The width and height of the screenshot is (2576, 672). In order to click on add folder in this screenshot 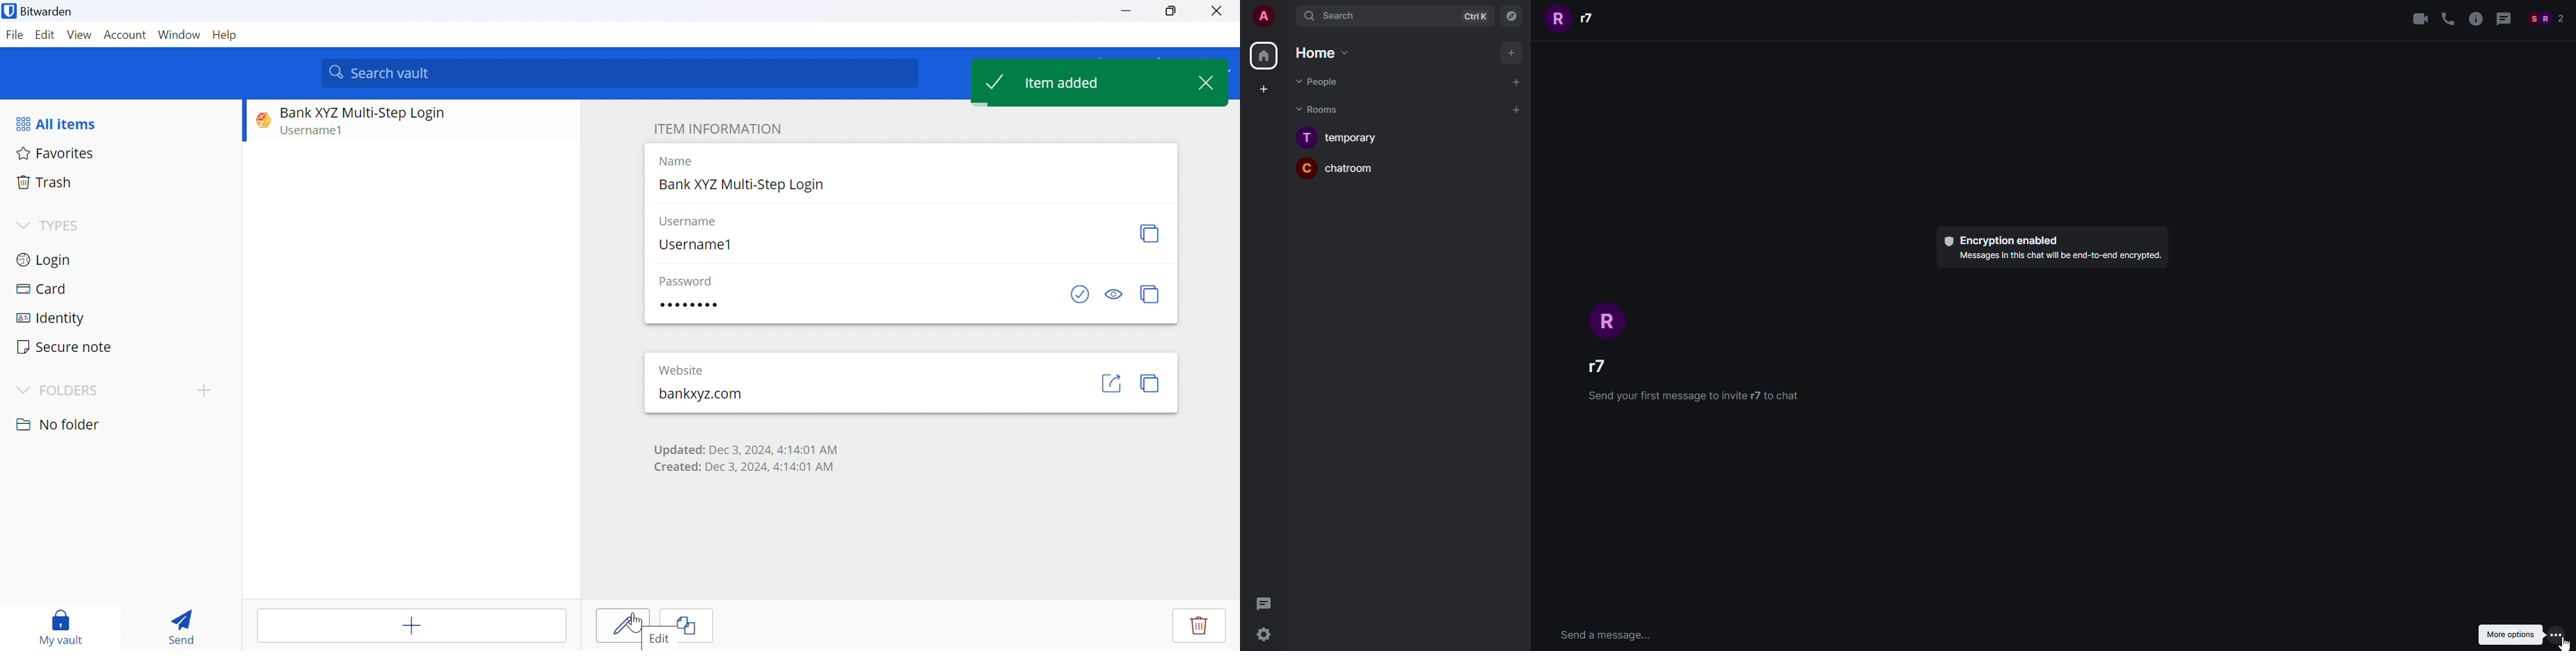, I will do `click(207, 390)`.